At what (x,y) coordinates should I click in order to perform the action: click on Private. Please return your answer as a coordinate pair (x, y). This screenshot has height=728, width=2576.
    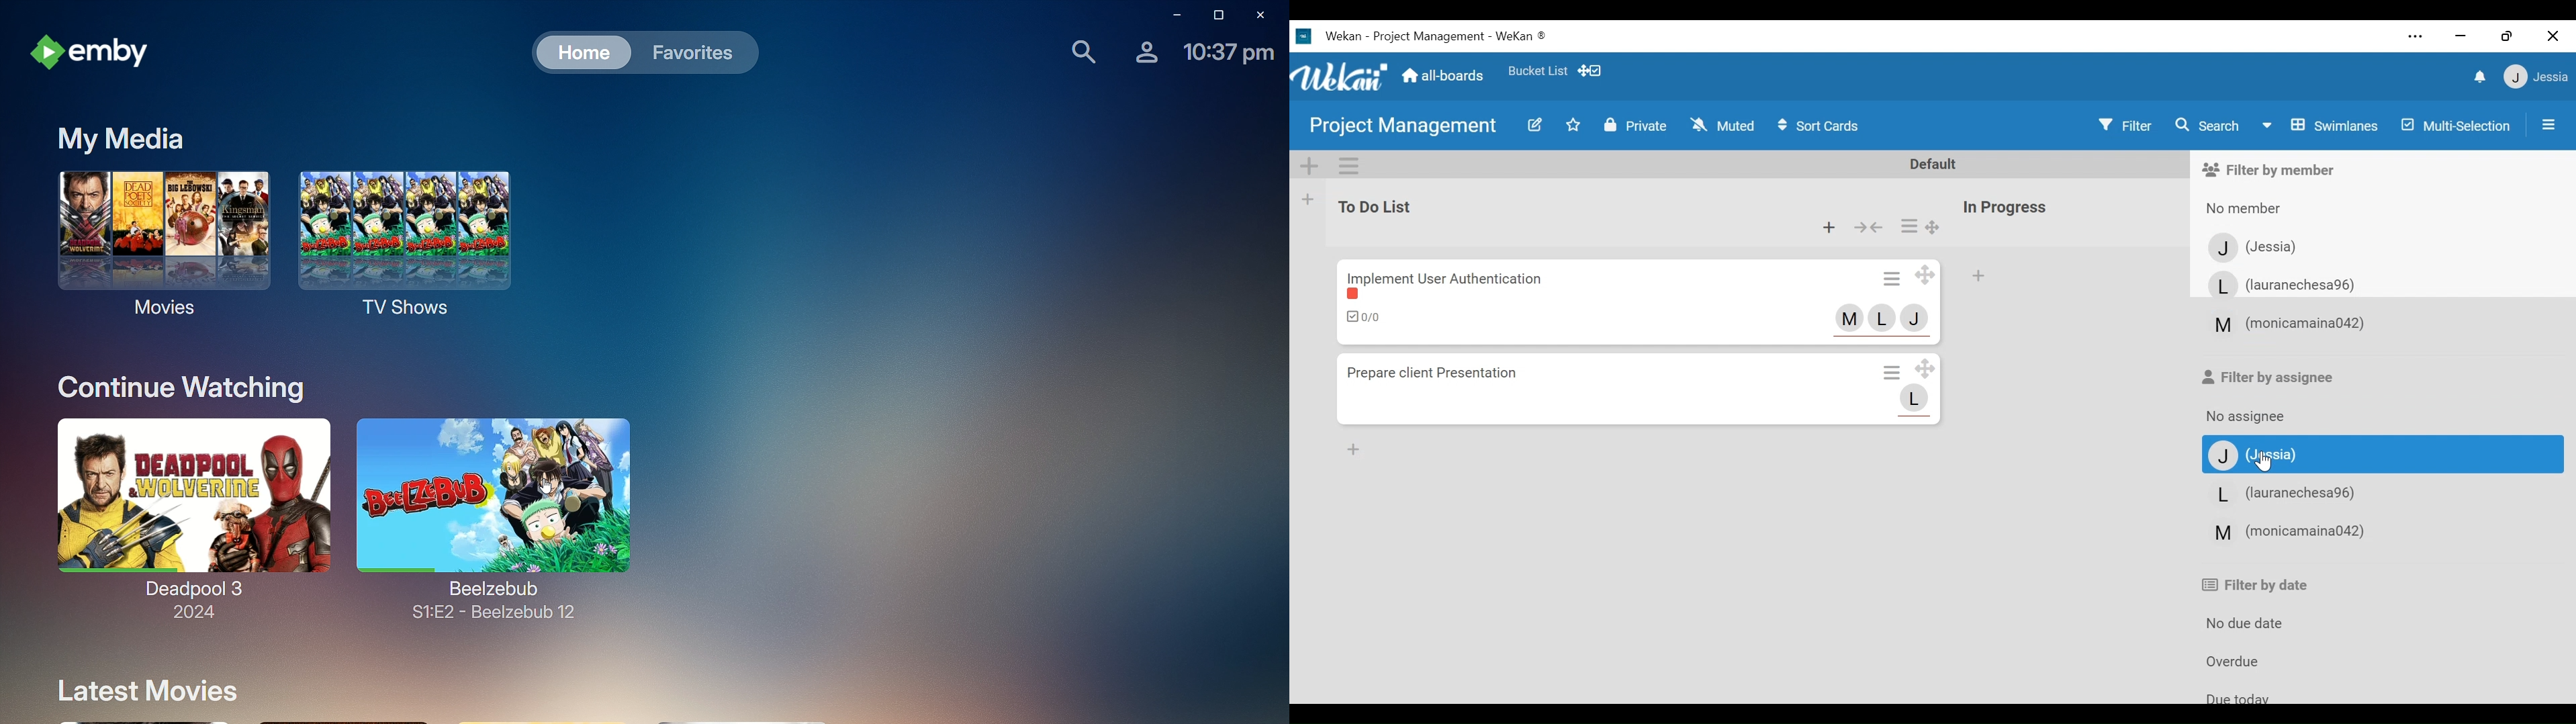
    Looking at the image, I should click on (1637, 125).